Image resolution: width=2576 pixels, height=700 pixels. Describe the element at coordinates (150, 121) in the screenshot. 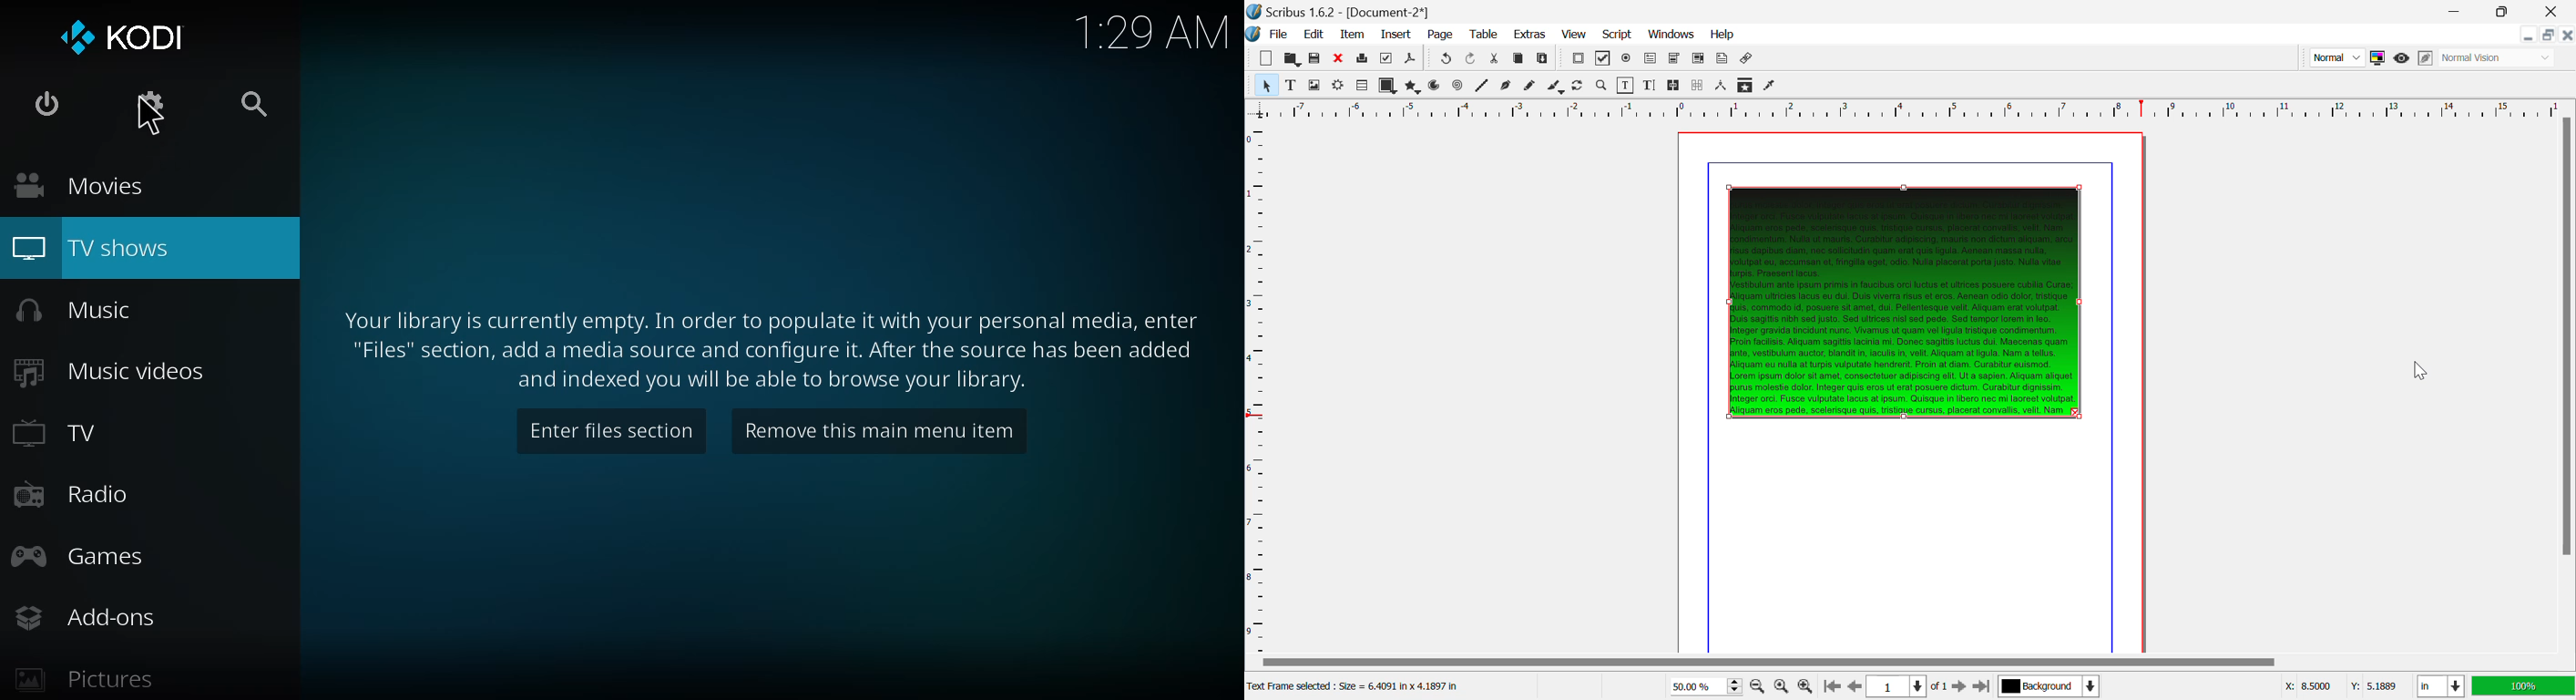

I see `cursor` at that location.